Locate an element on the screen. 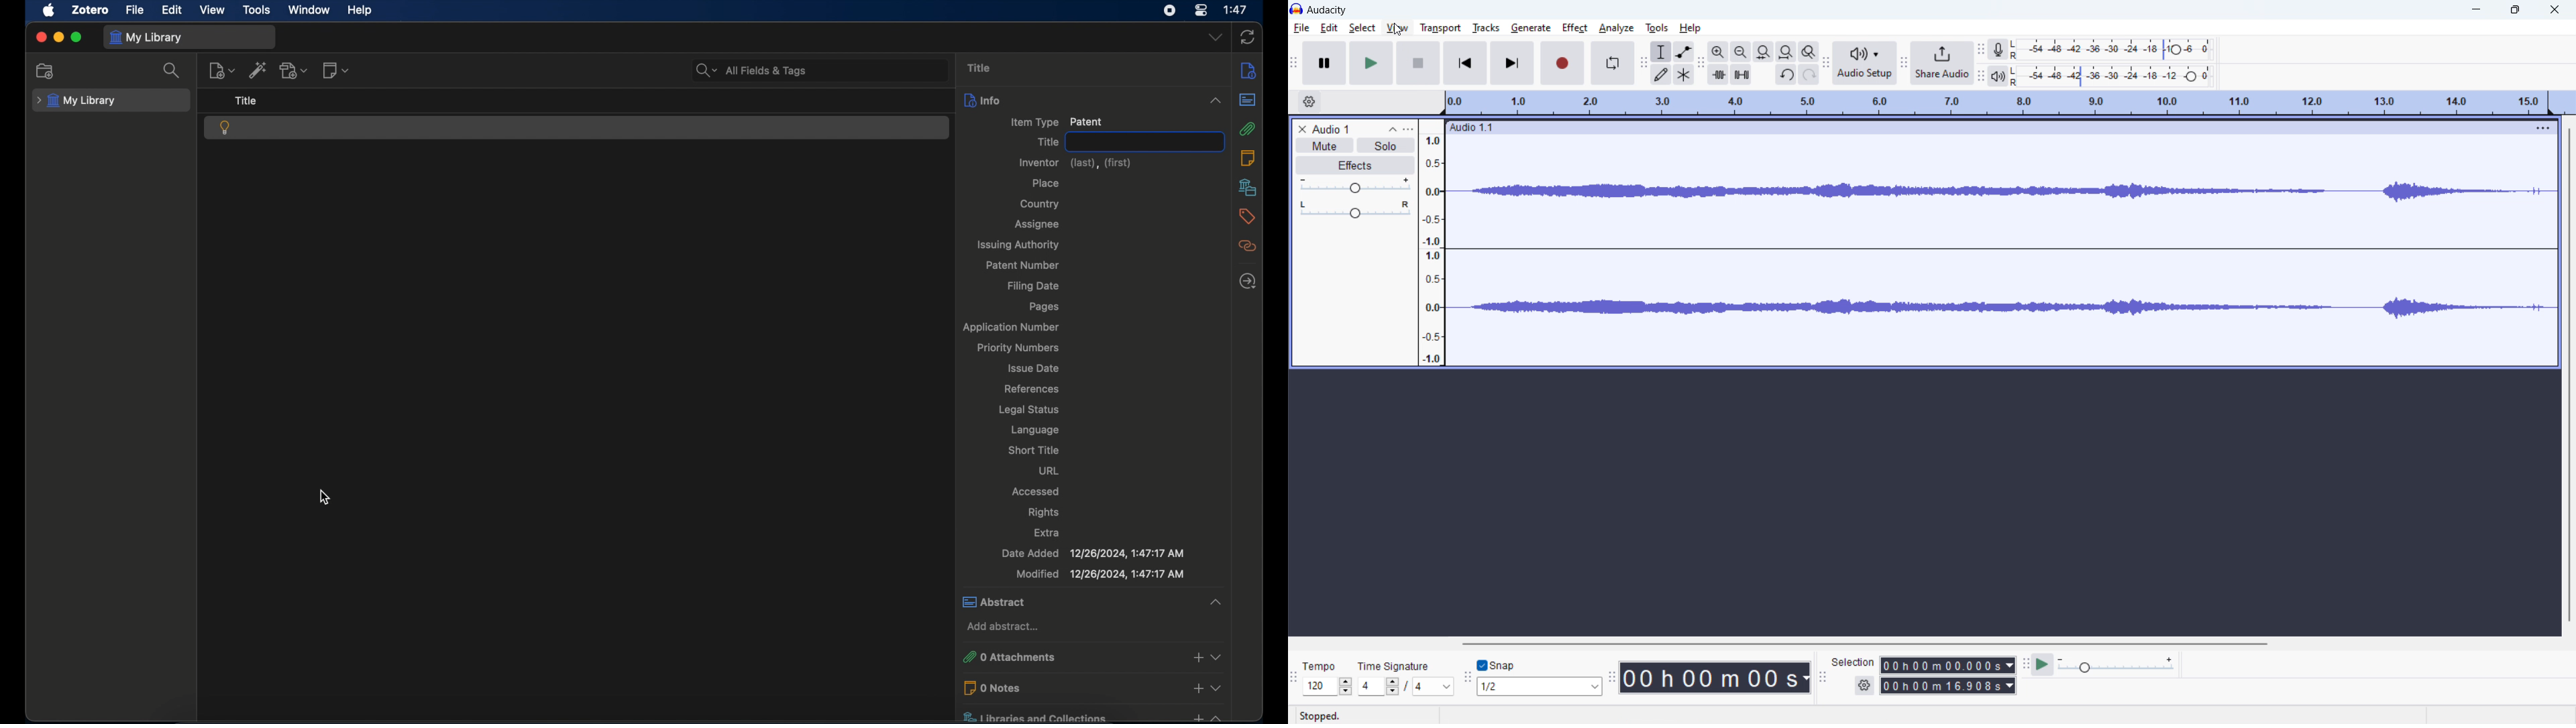 This screenshot has height=728, width=2576. redo is located at coordinates (1809, 74).